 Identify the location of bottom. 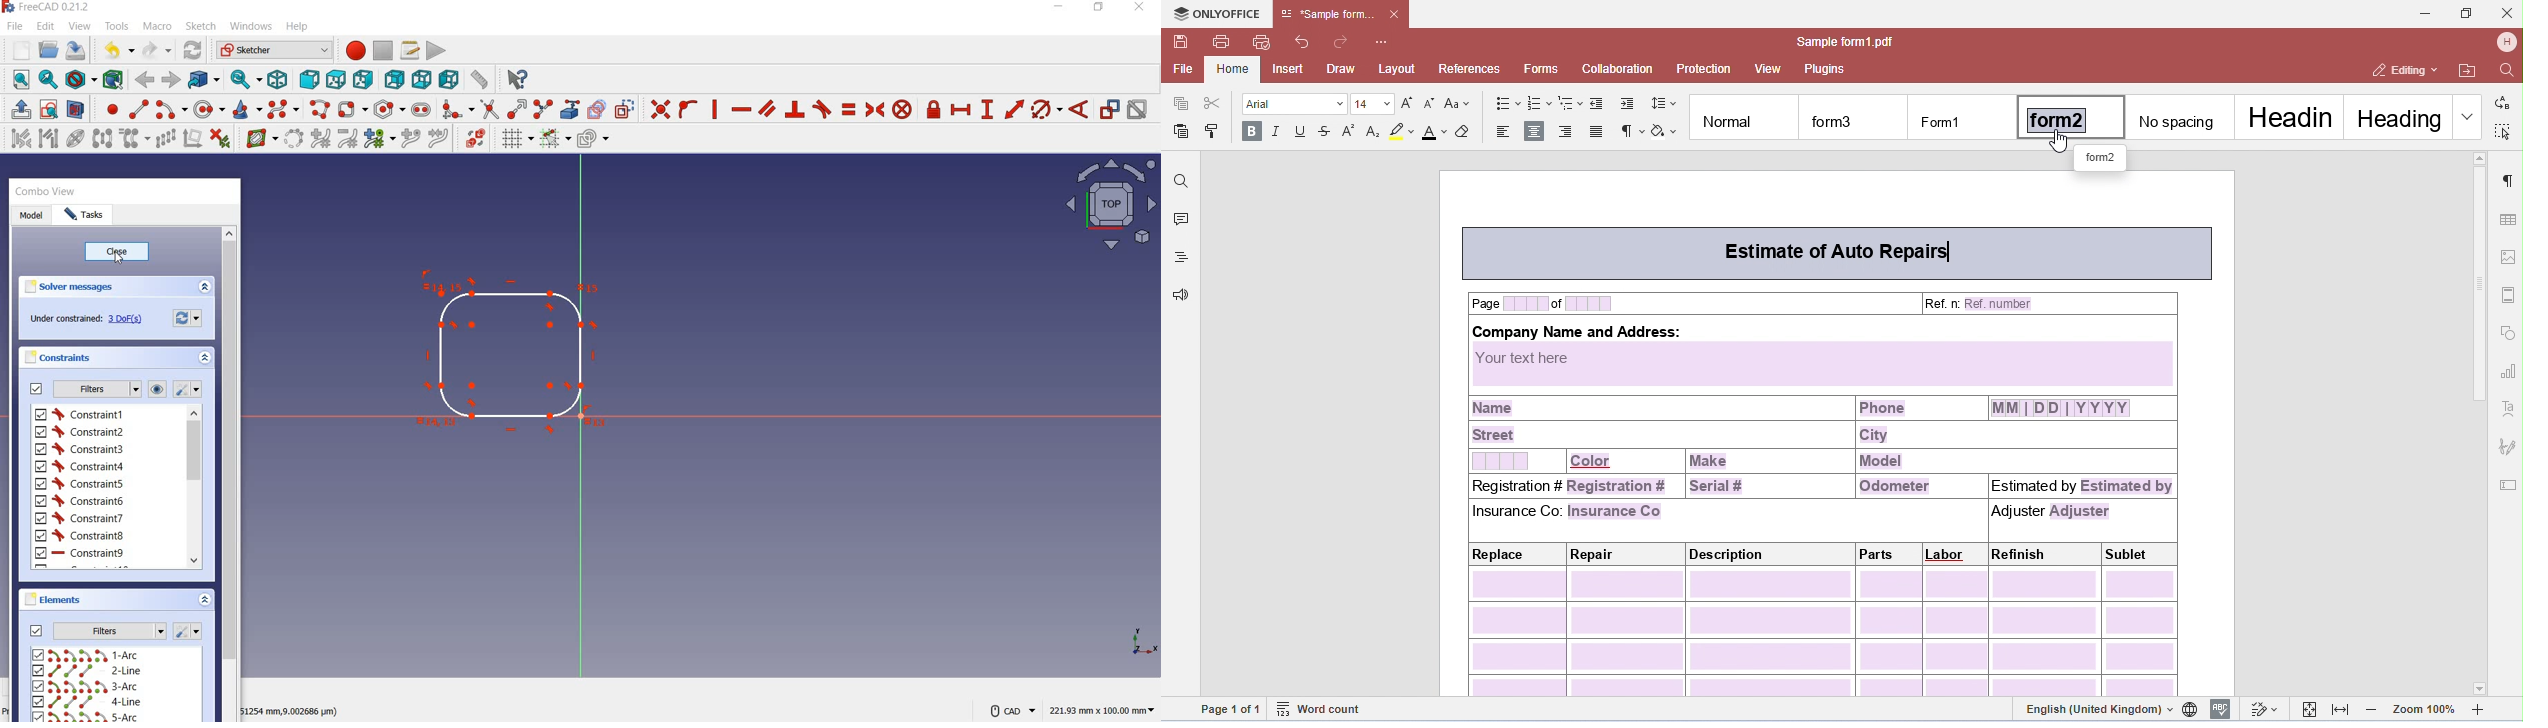
(423, 78).